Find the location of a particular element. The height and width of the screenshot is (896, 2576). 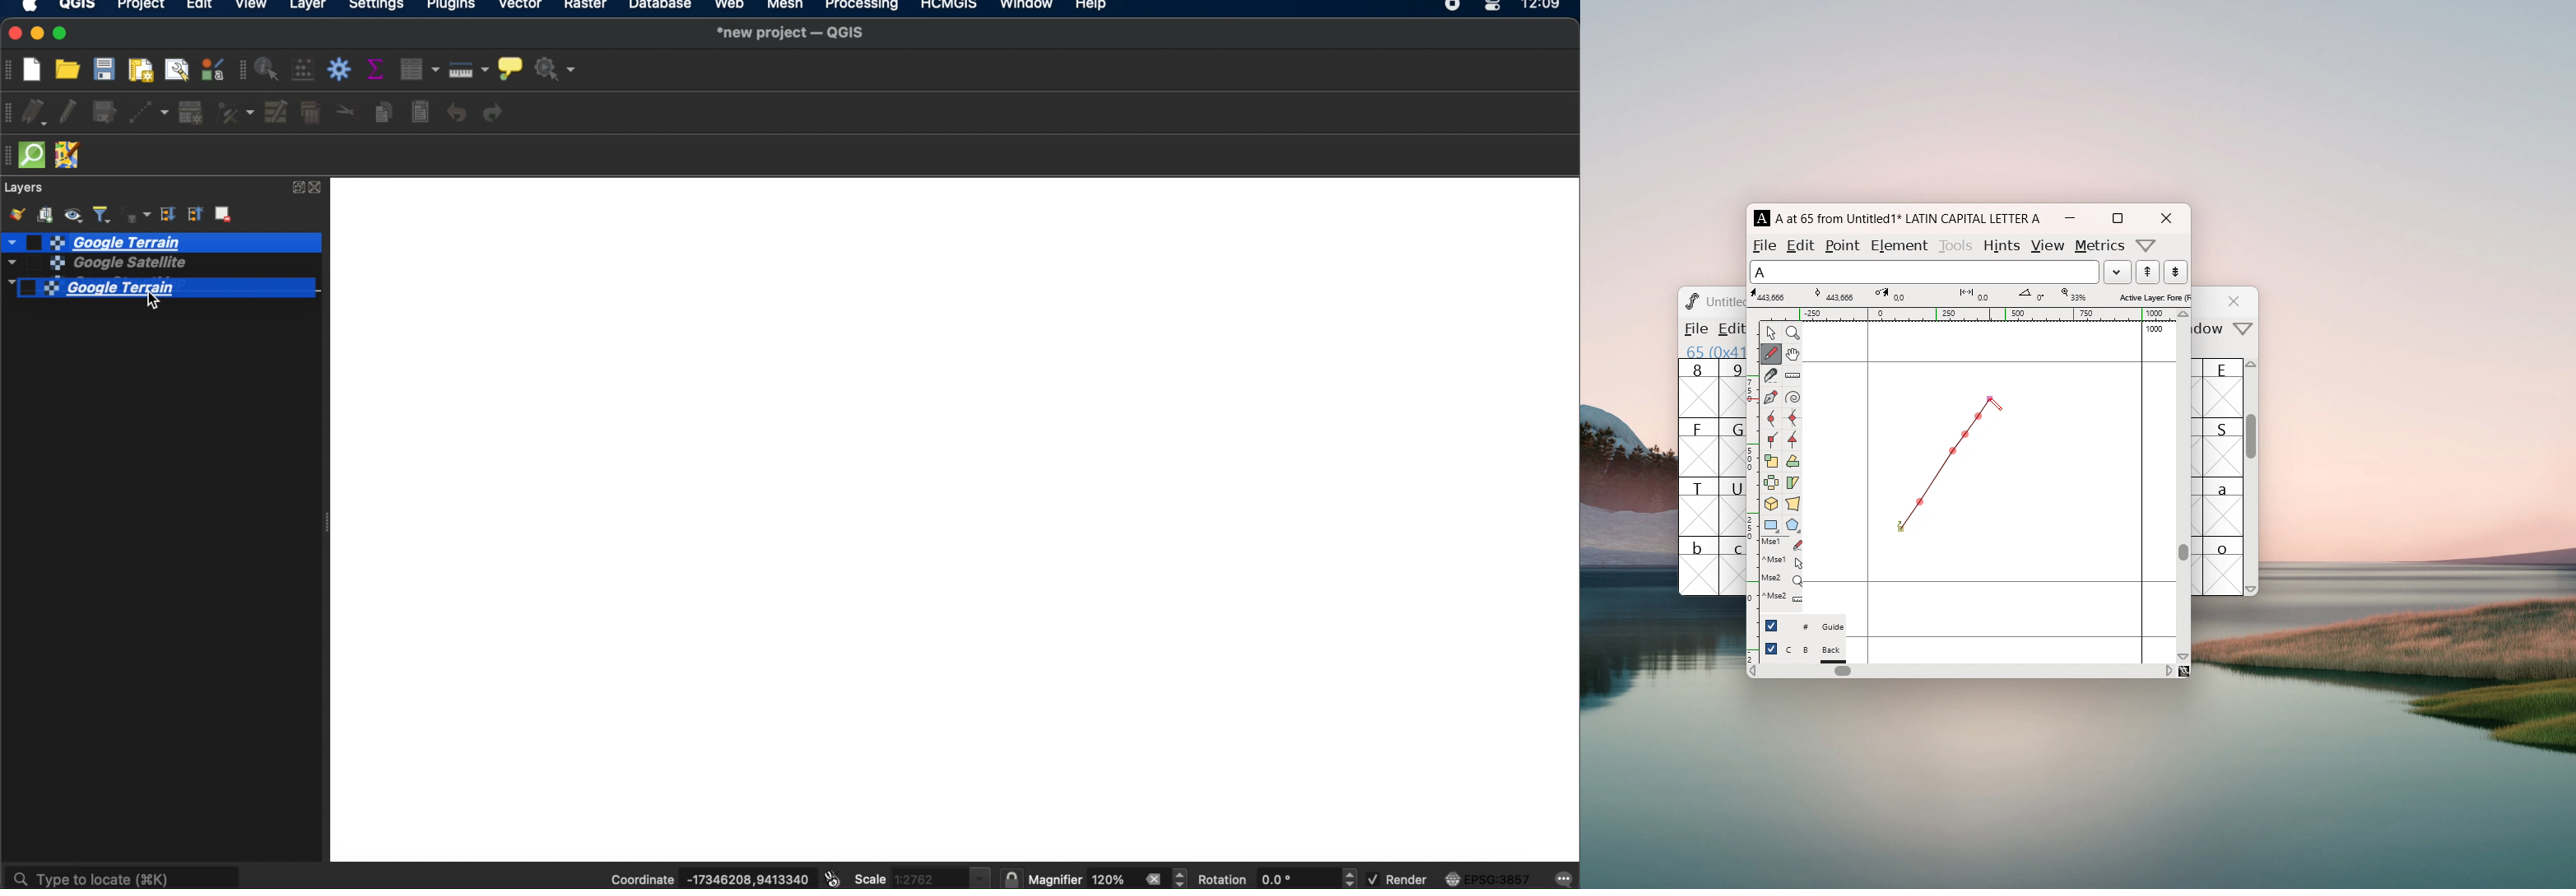

add group is located at coordinates (48, 214).